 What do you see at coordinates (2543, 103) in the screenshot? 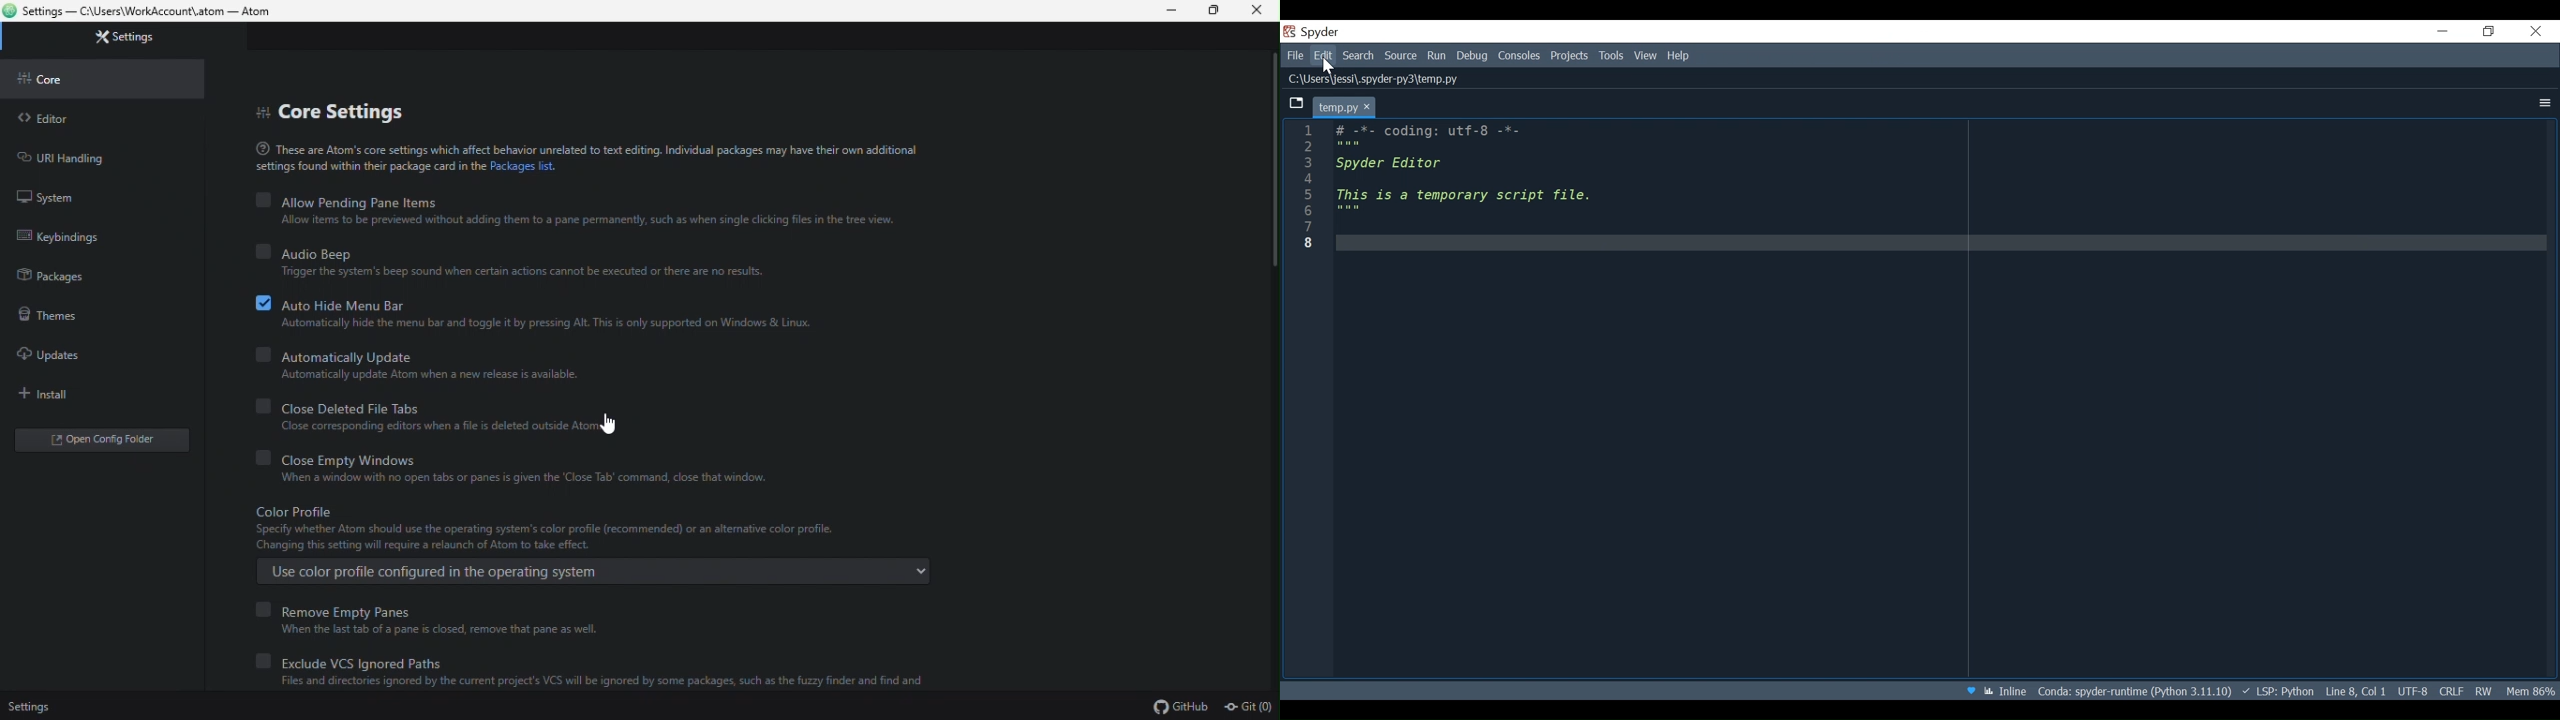
I see `More options` at bounding box center [2543, 103].